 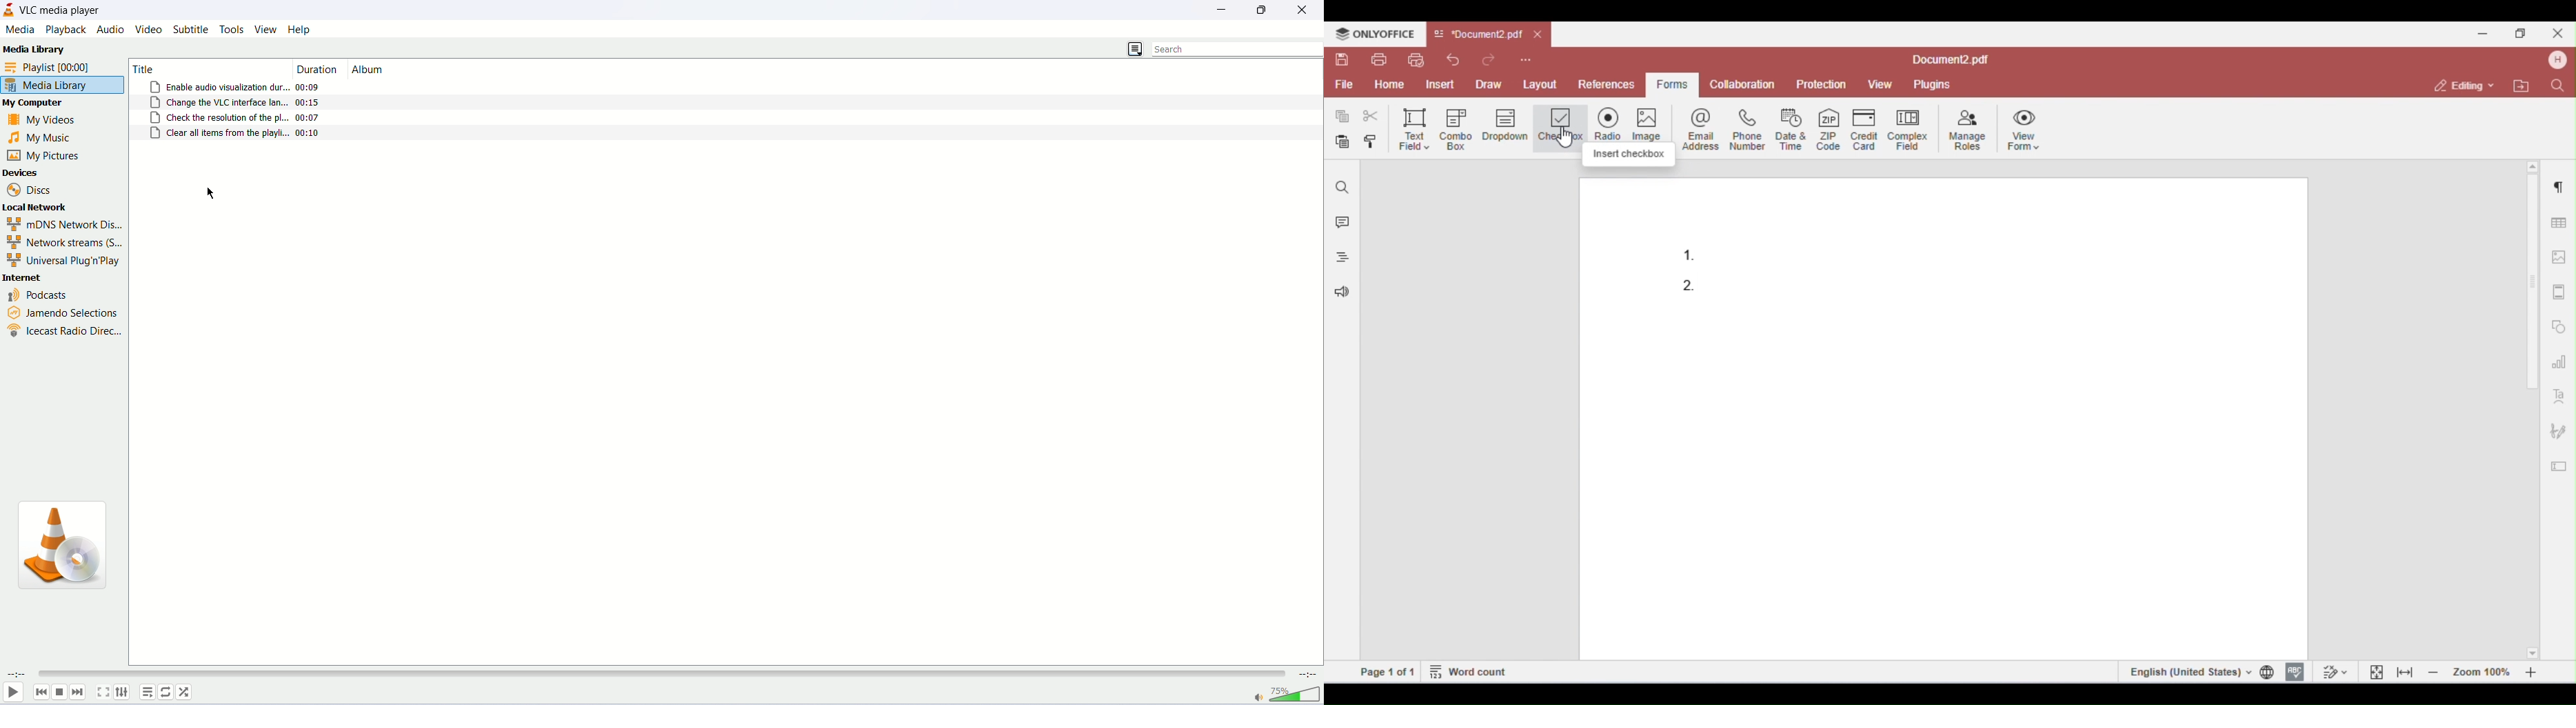 I want to click on podcasts, so click(x=41, y=296).